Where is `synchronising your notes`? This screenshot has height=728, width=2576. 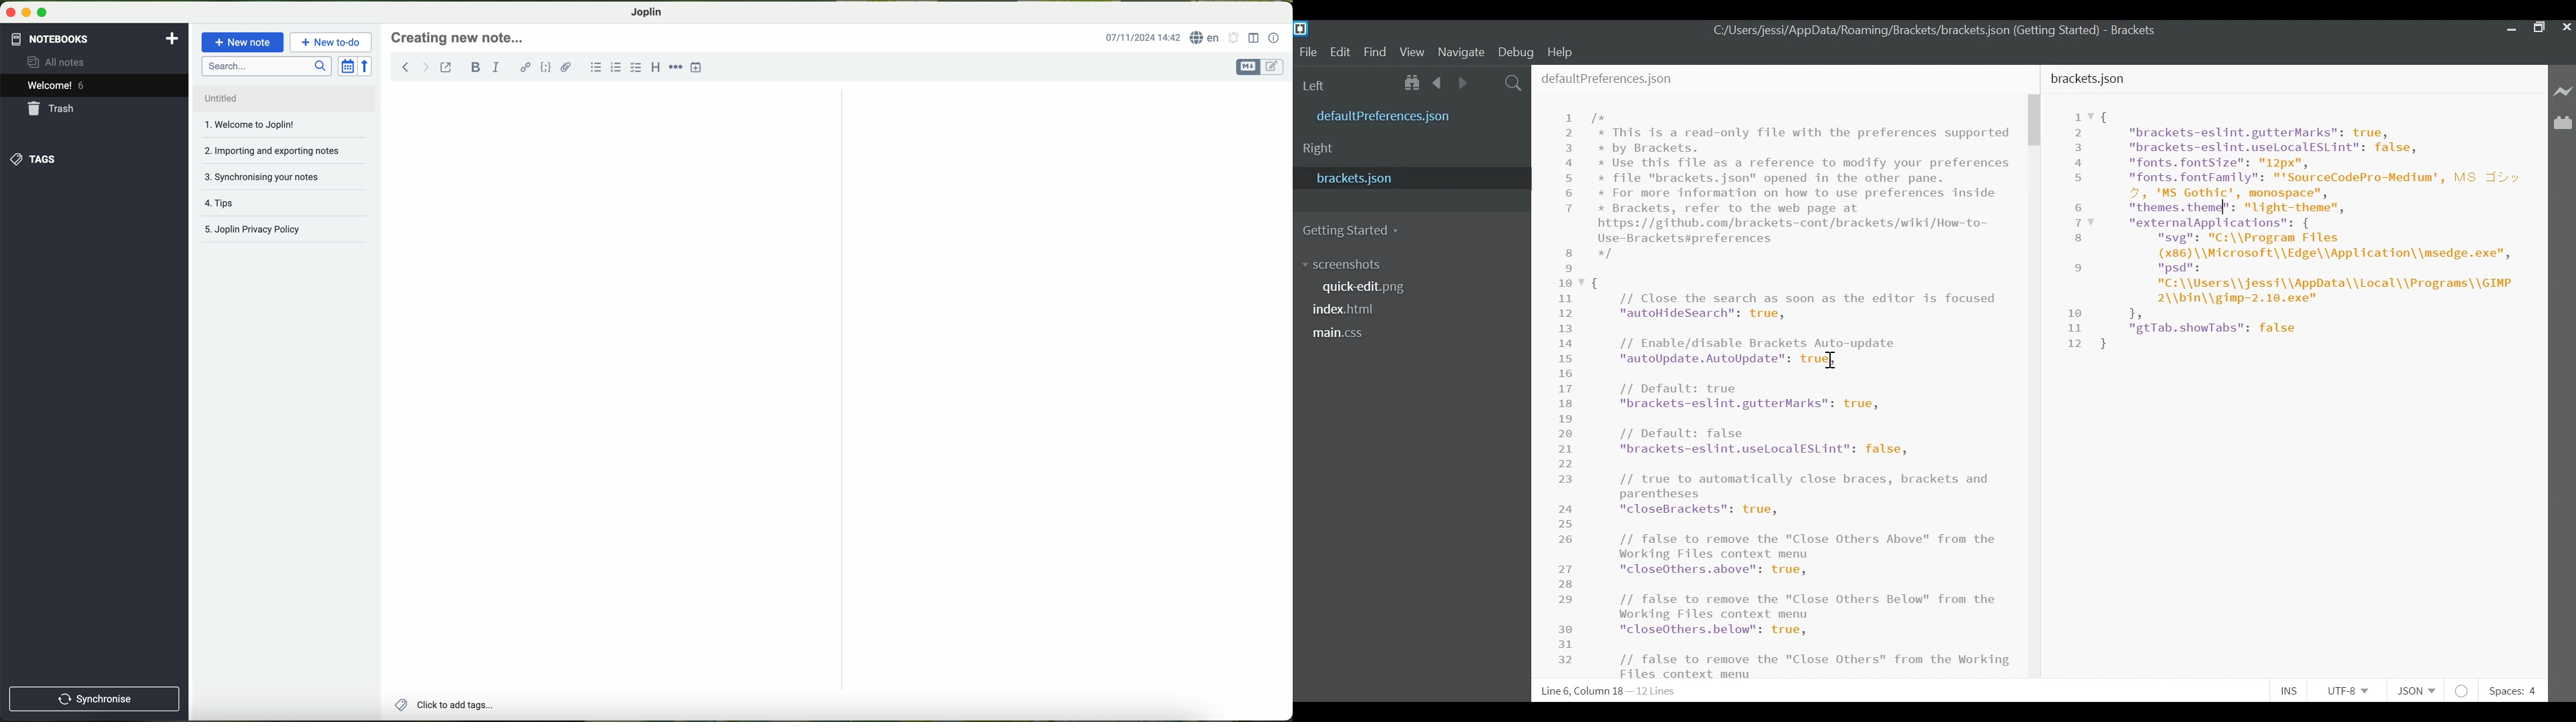
synchronising your notes is located at coordinates (283, 176).